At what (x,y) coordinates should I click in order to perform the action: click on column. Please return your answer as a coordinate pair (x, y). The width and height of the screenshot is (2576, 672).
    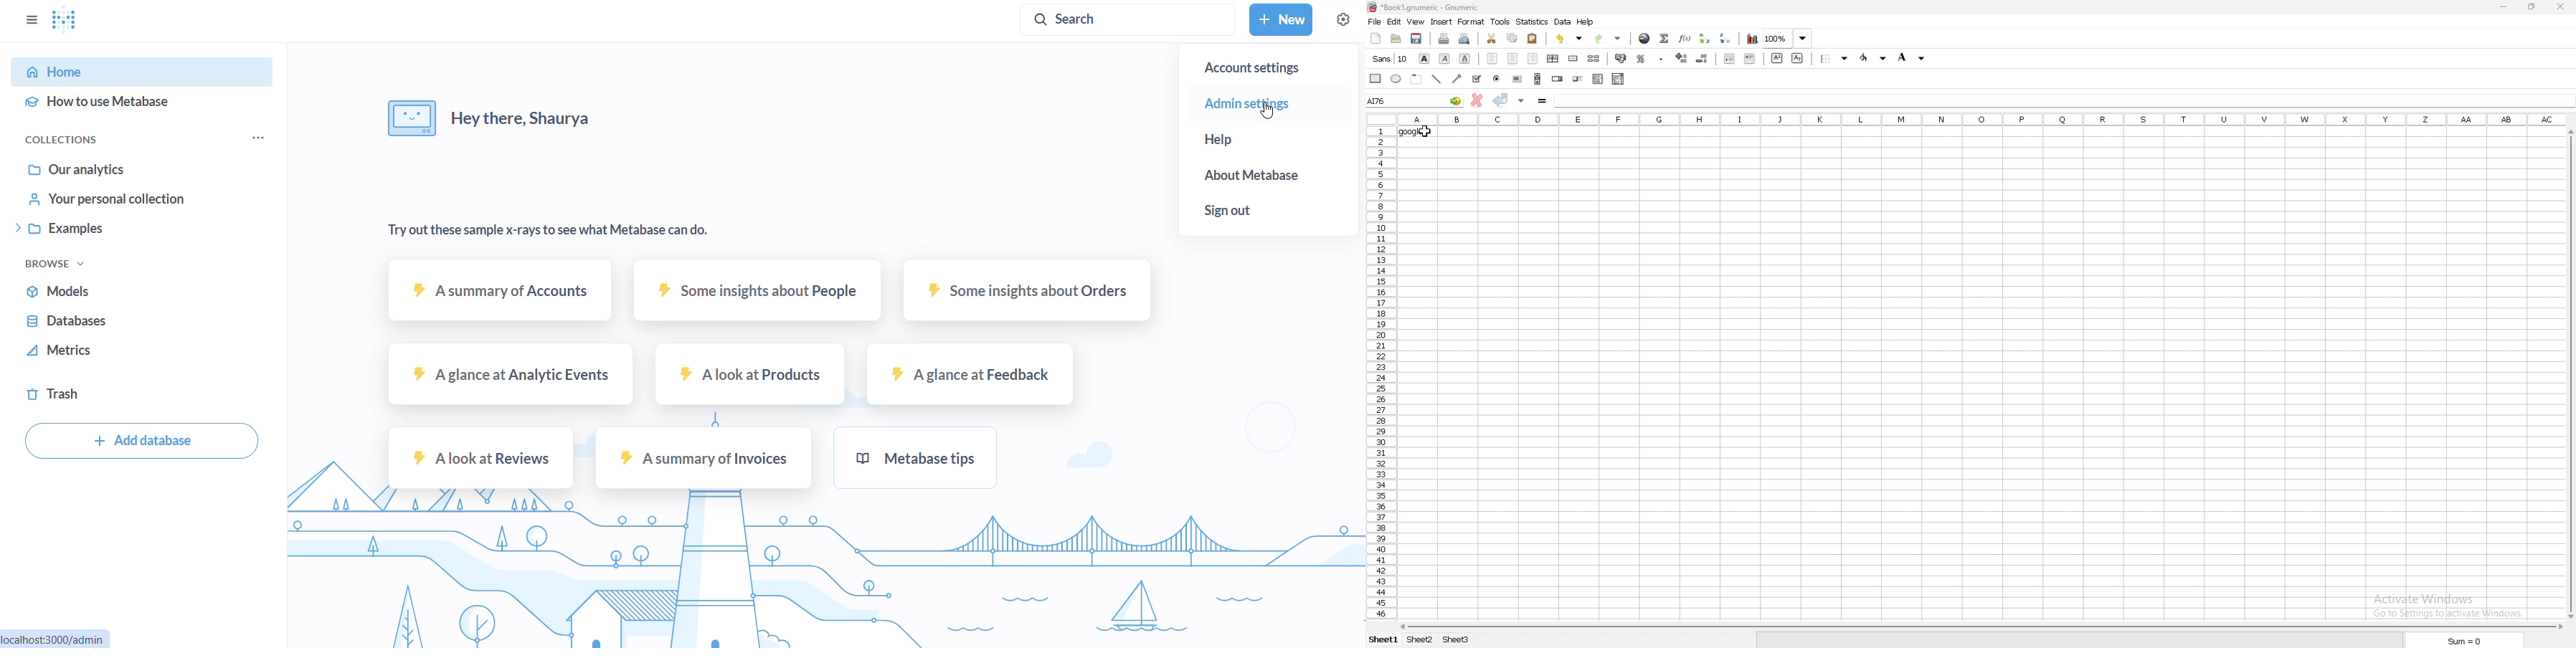
    Looking at the image, I should click on (1982, 119).